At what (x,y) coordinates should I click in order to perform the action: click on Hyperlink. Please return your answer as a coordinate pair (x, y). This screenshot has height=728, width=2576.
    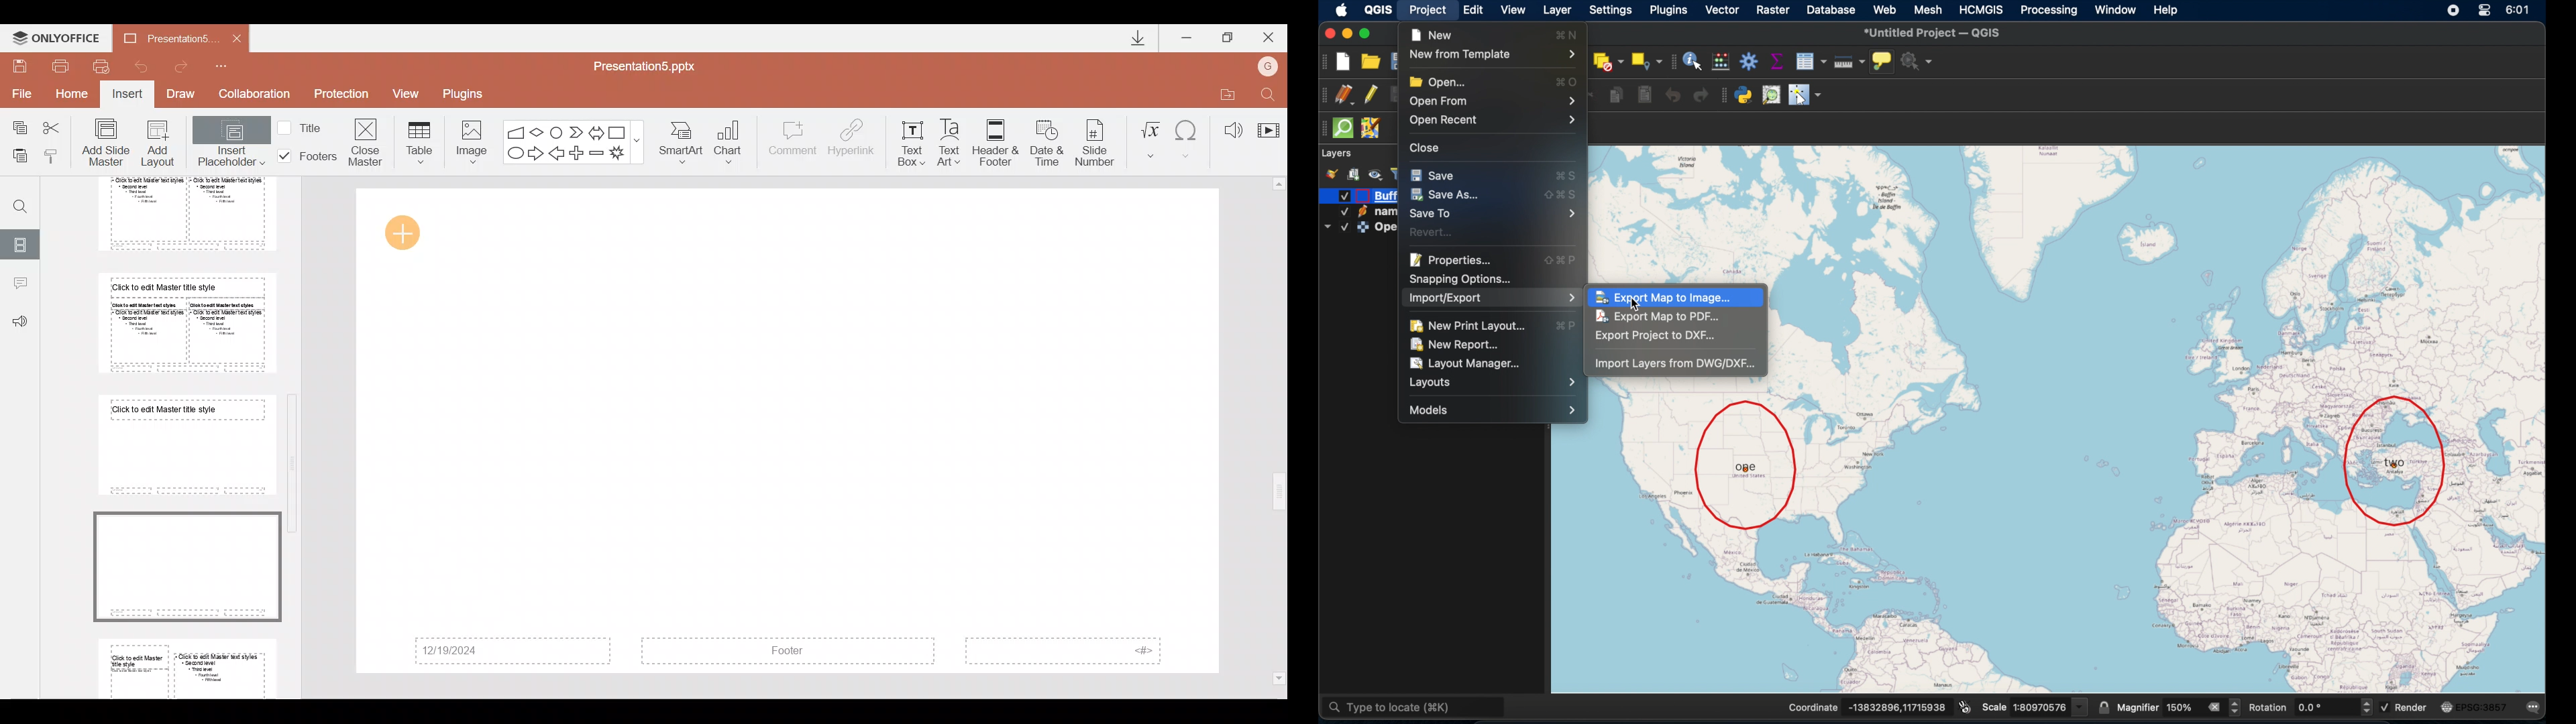
    Looking at the image, I should click on (853, 139).